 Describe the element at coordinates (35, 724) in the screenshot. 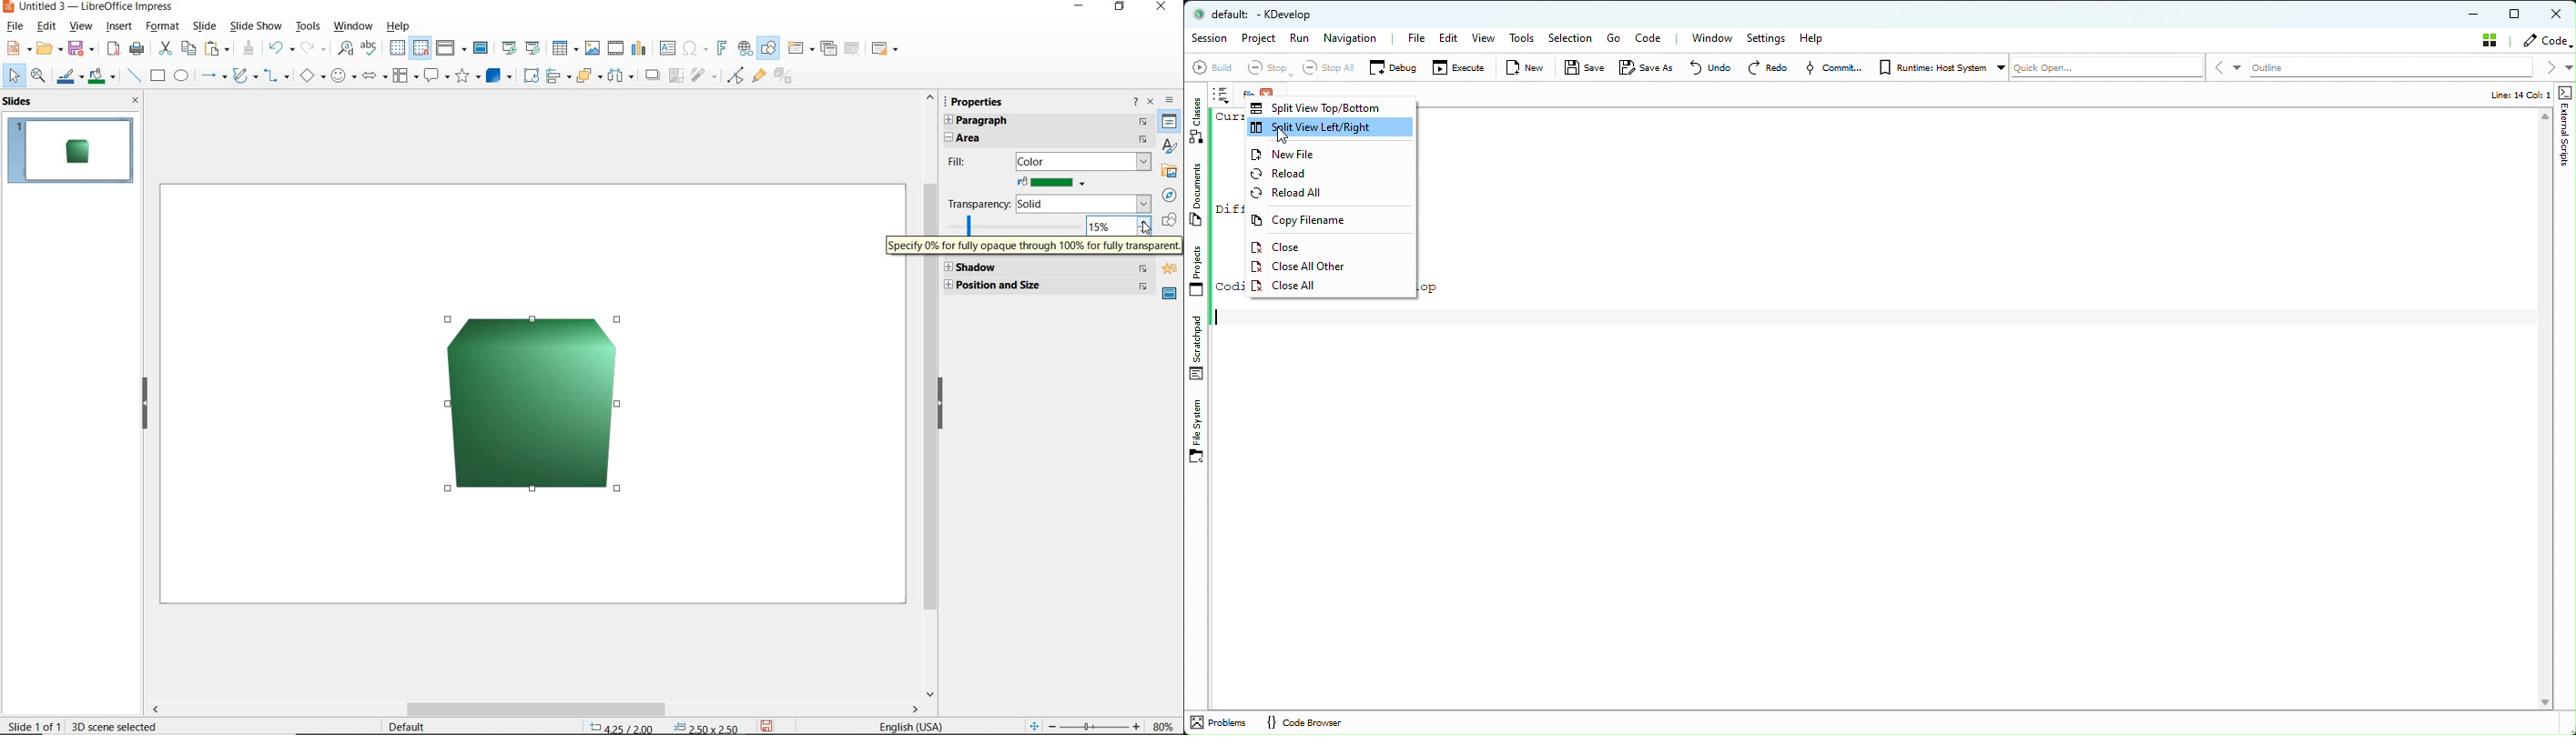

I see `SLIDE 1 OF 1` at that location.